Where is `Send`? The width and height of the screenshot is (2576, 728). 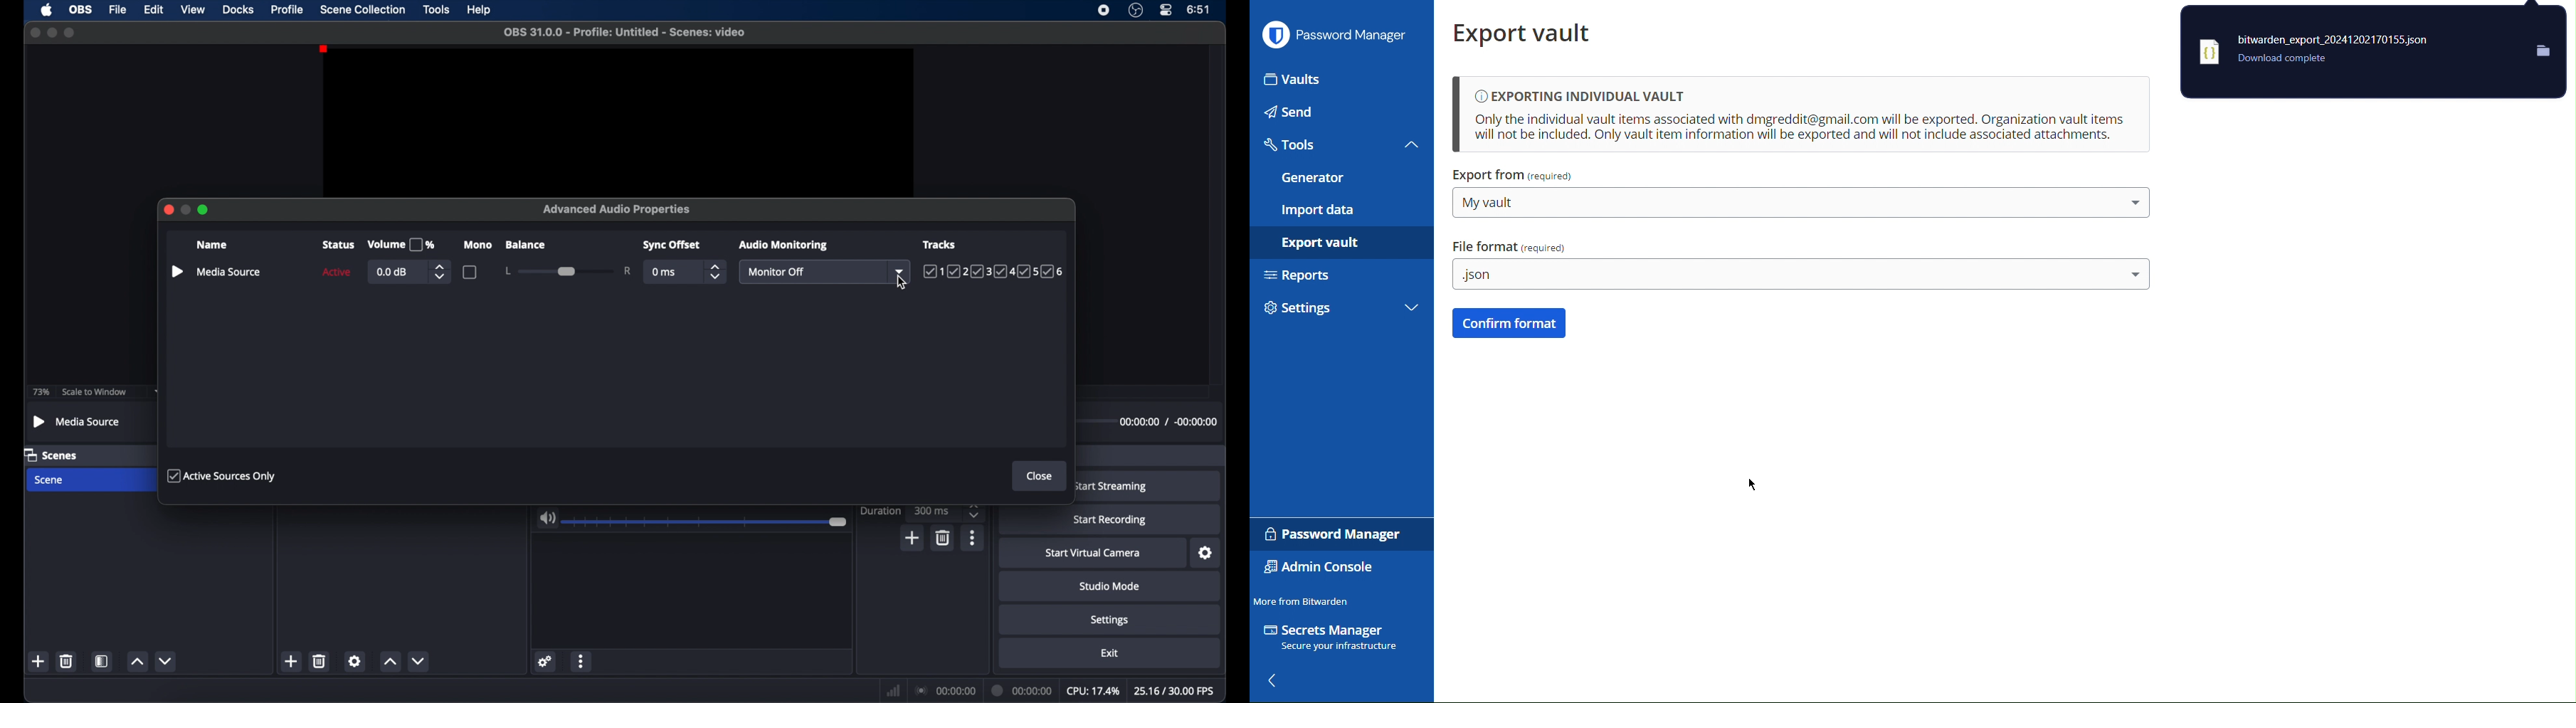 Send is located at coordinates (1341, 113).